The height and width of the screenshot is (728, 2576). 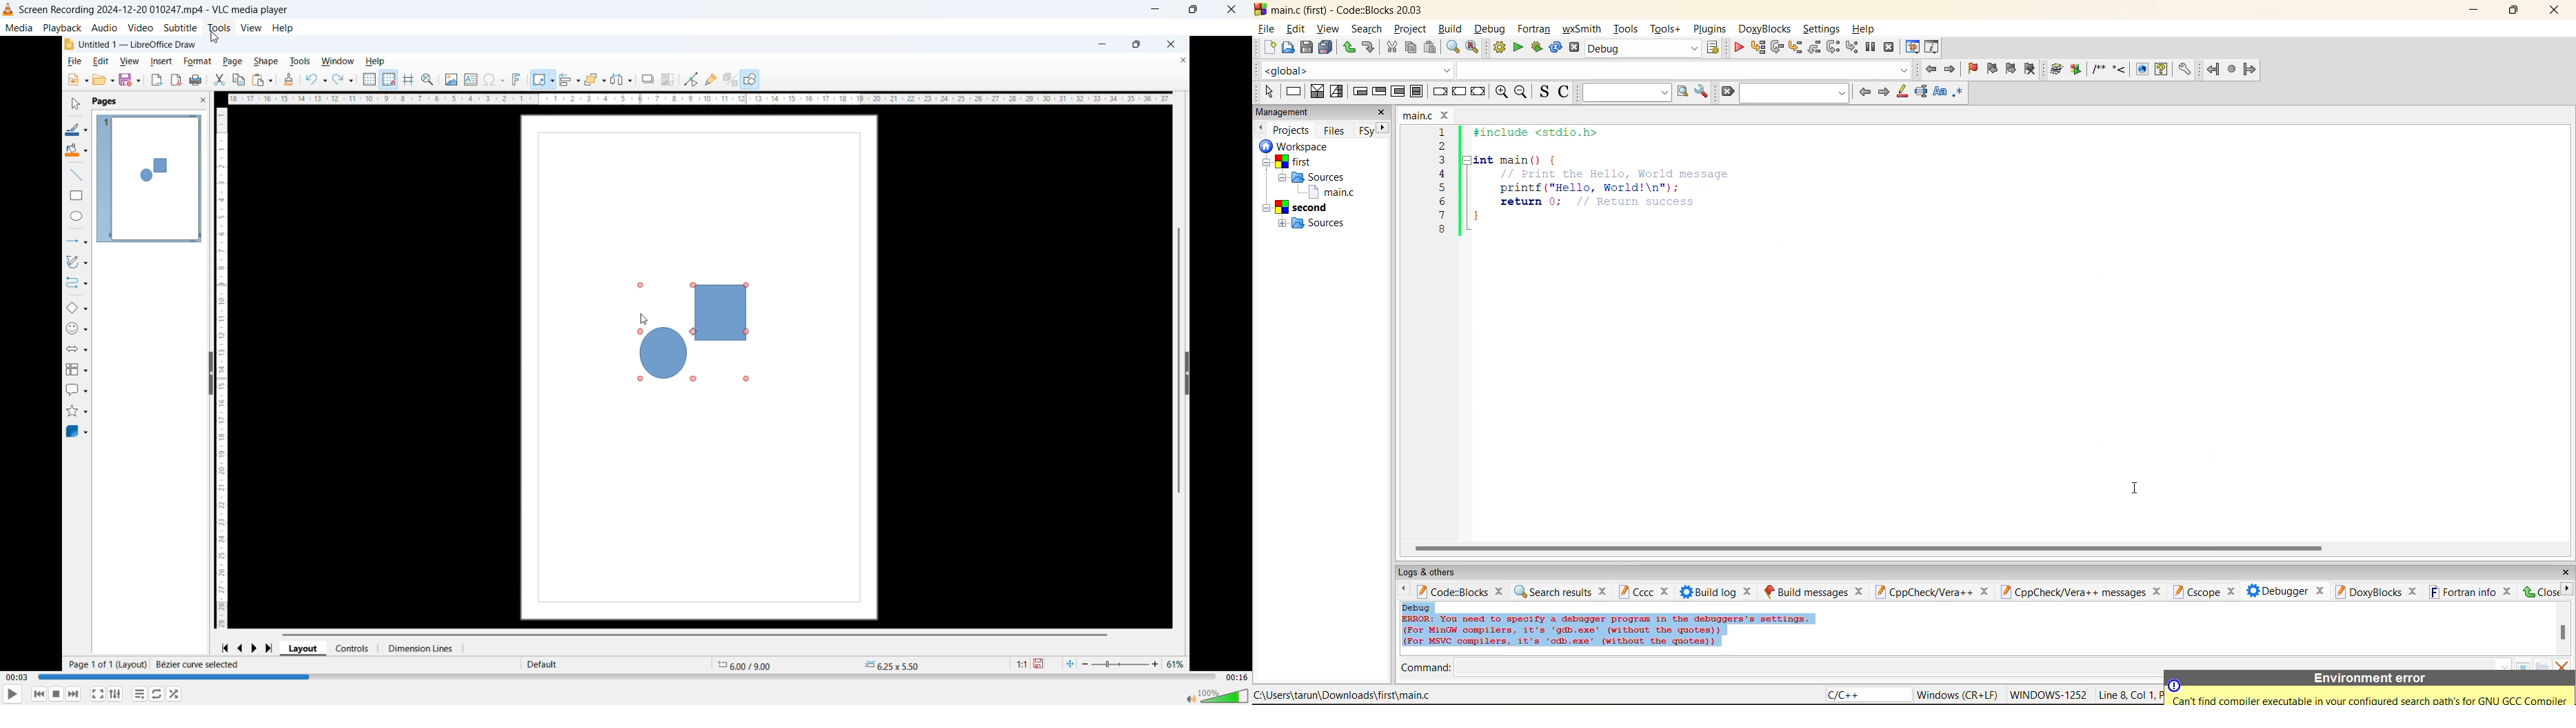 What do you see at coordinates (2161, 69) in the screenshot?
I see `help` at bounding box center [2161, 69].